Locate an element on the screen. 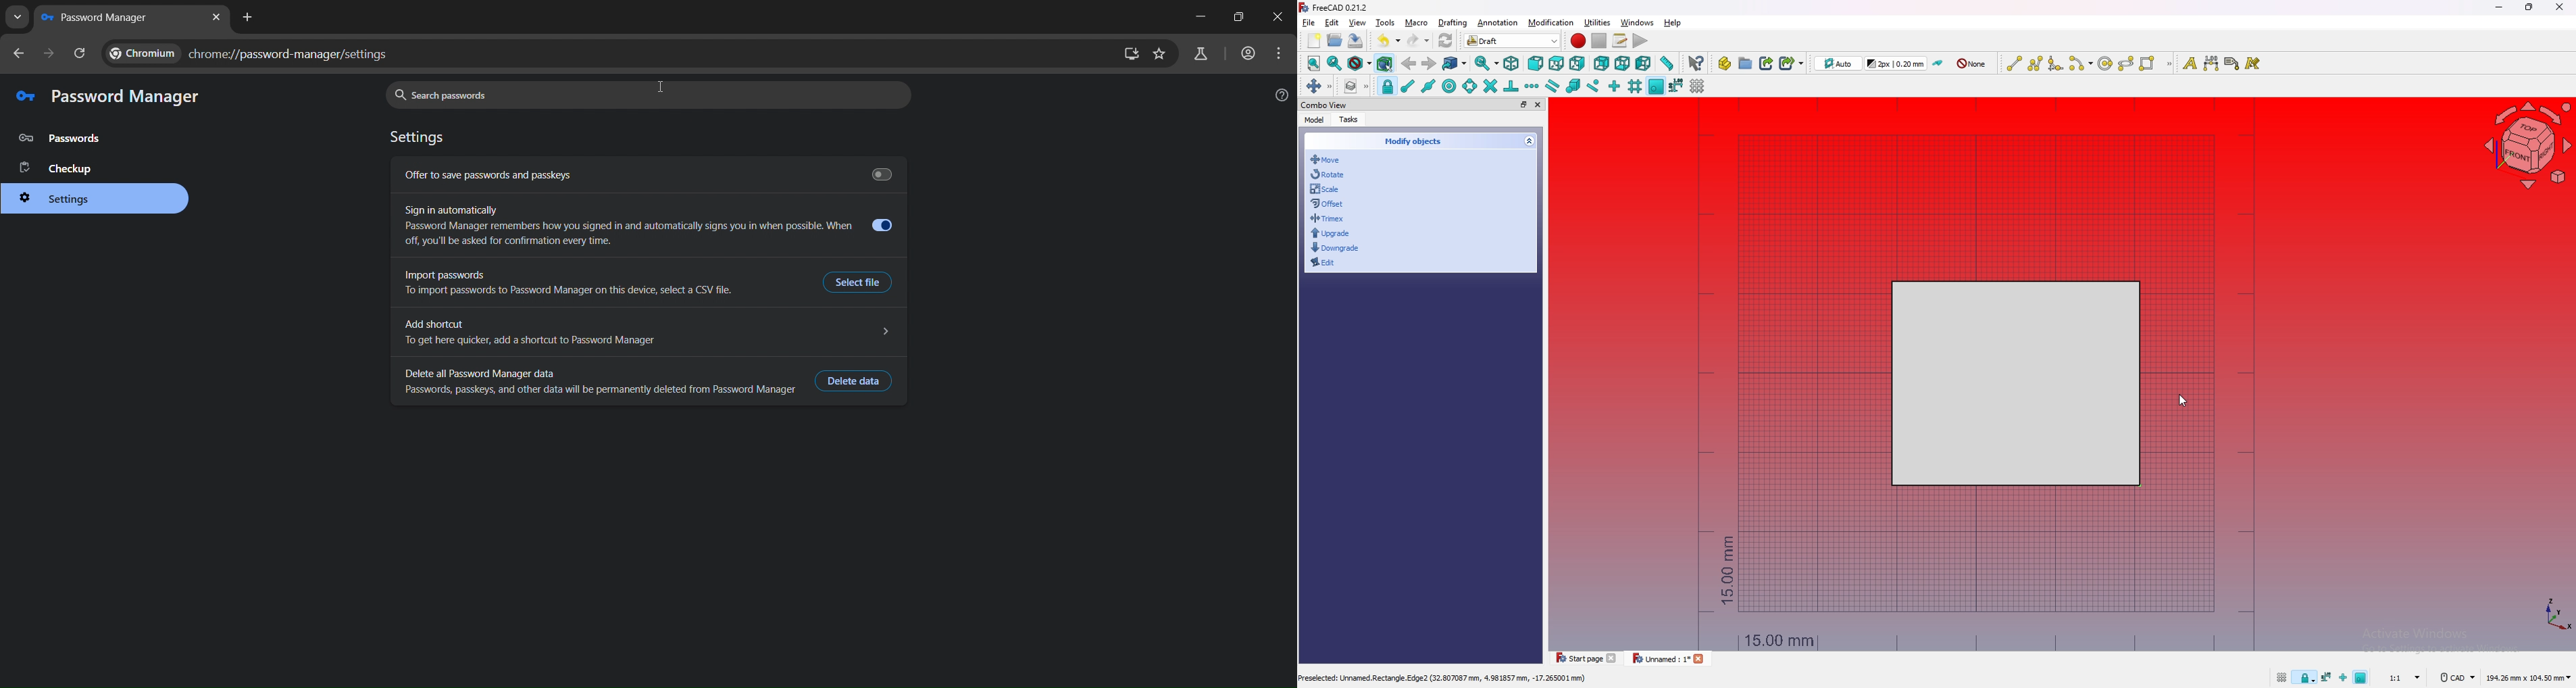 The height and width of the screenshot is (700, 2576). snap intersection is located at coordinates (1489, 86).